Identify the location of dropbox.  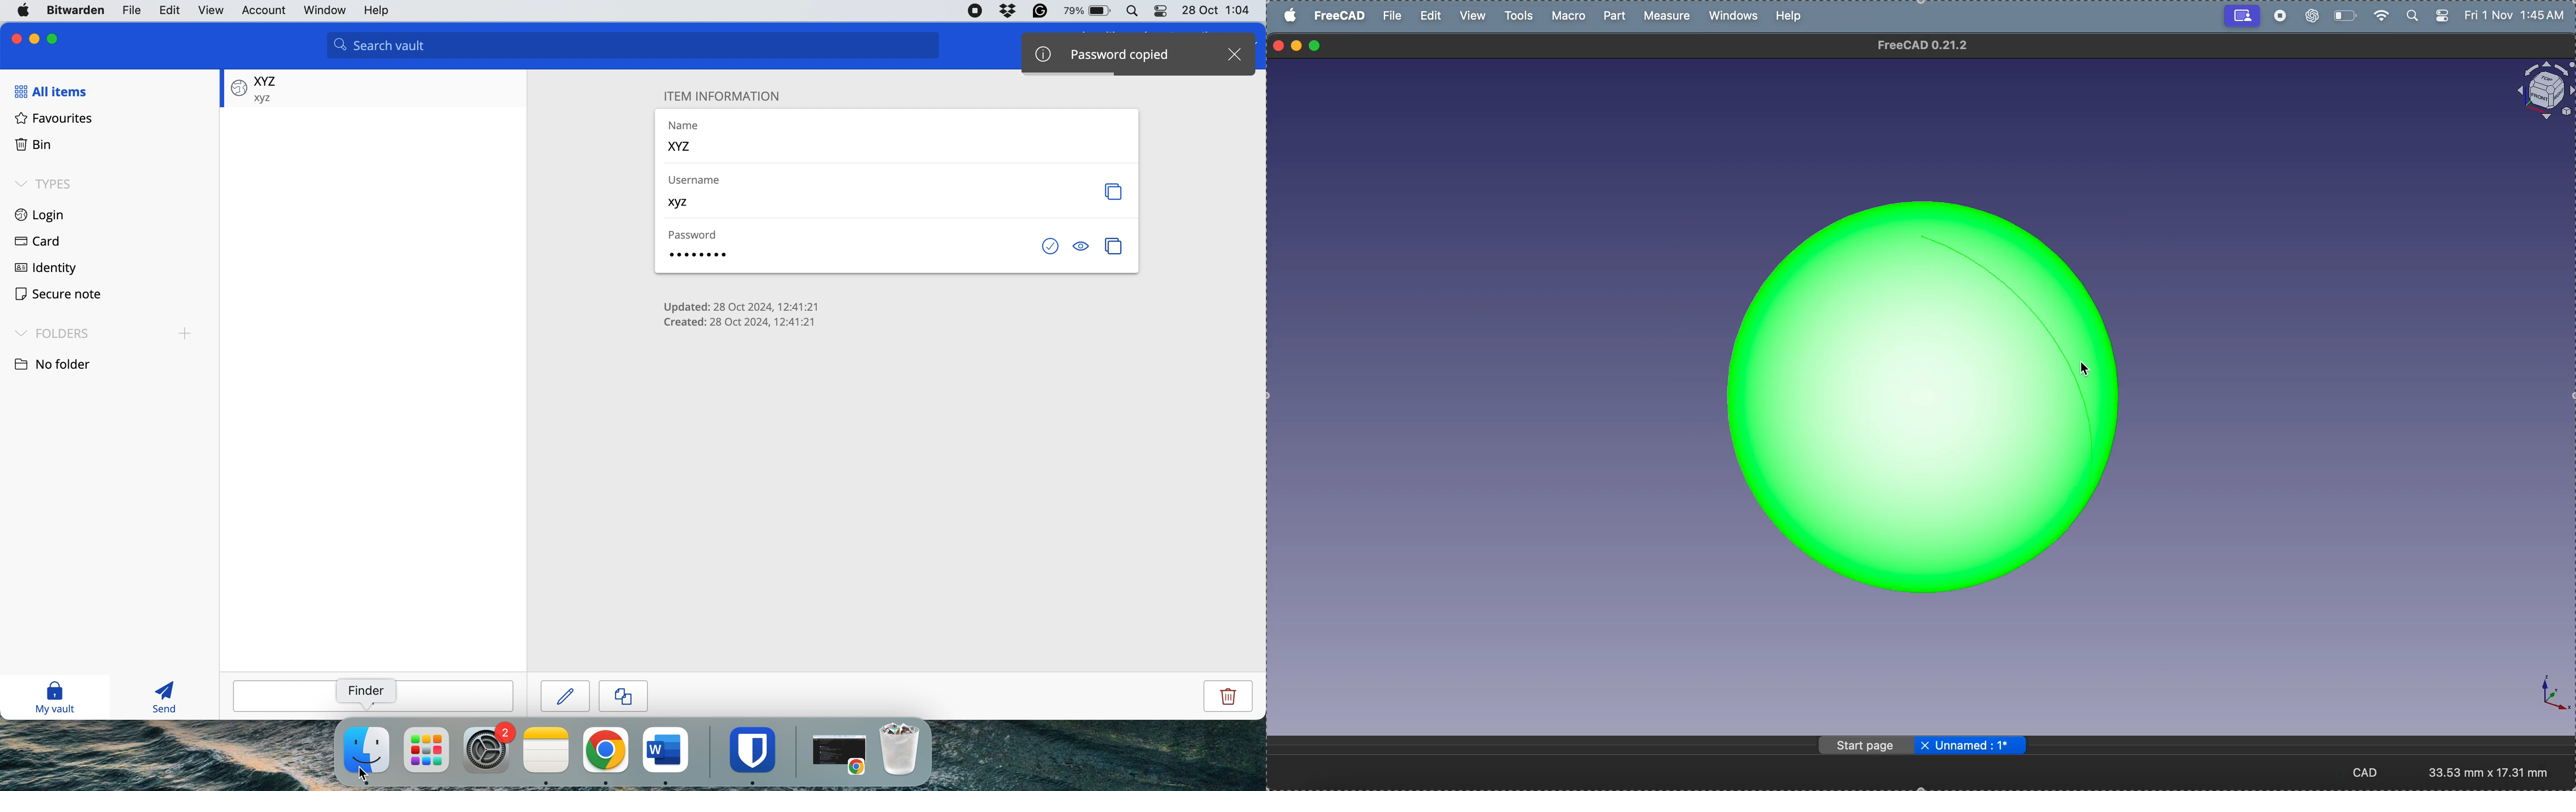
(1008, 11).